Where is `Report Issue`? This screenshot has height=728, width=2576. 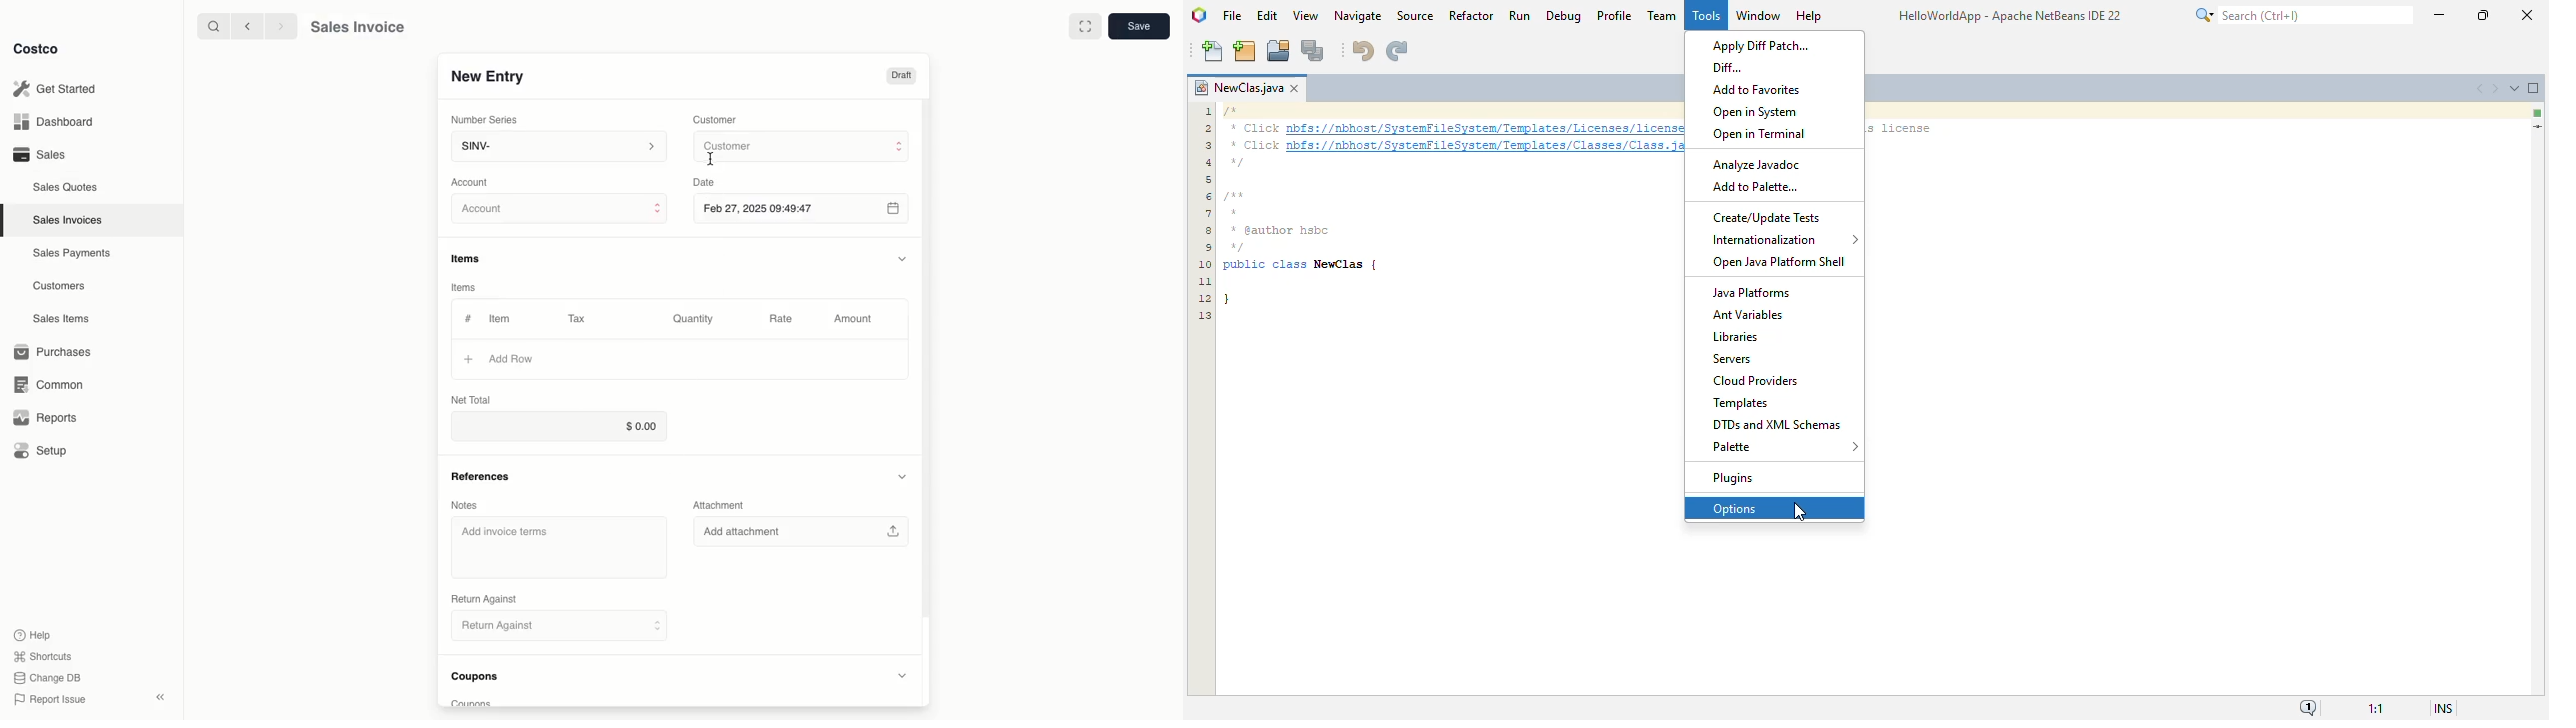 Report Issue is located at coordinates (50, 699).